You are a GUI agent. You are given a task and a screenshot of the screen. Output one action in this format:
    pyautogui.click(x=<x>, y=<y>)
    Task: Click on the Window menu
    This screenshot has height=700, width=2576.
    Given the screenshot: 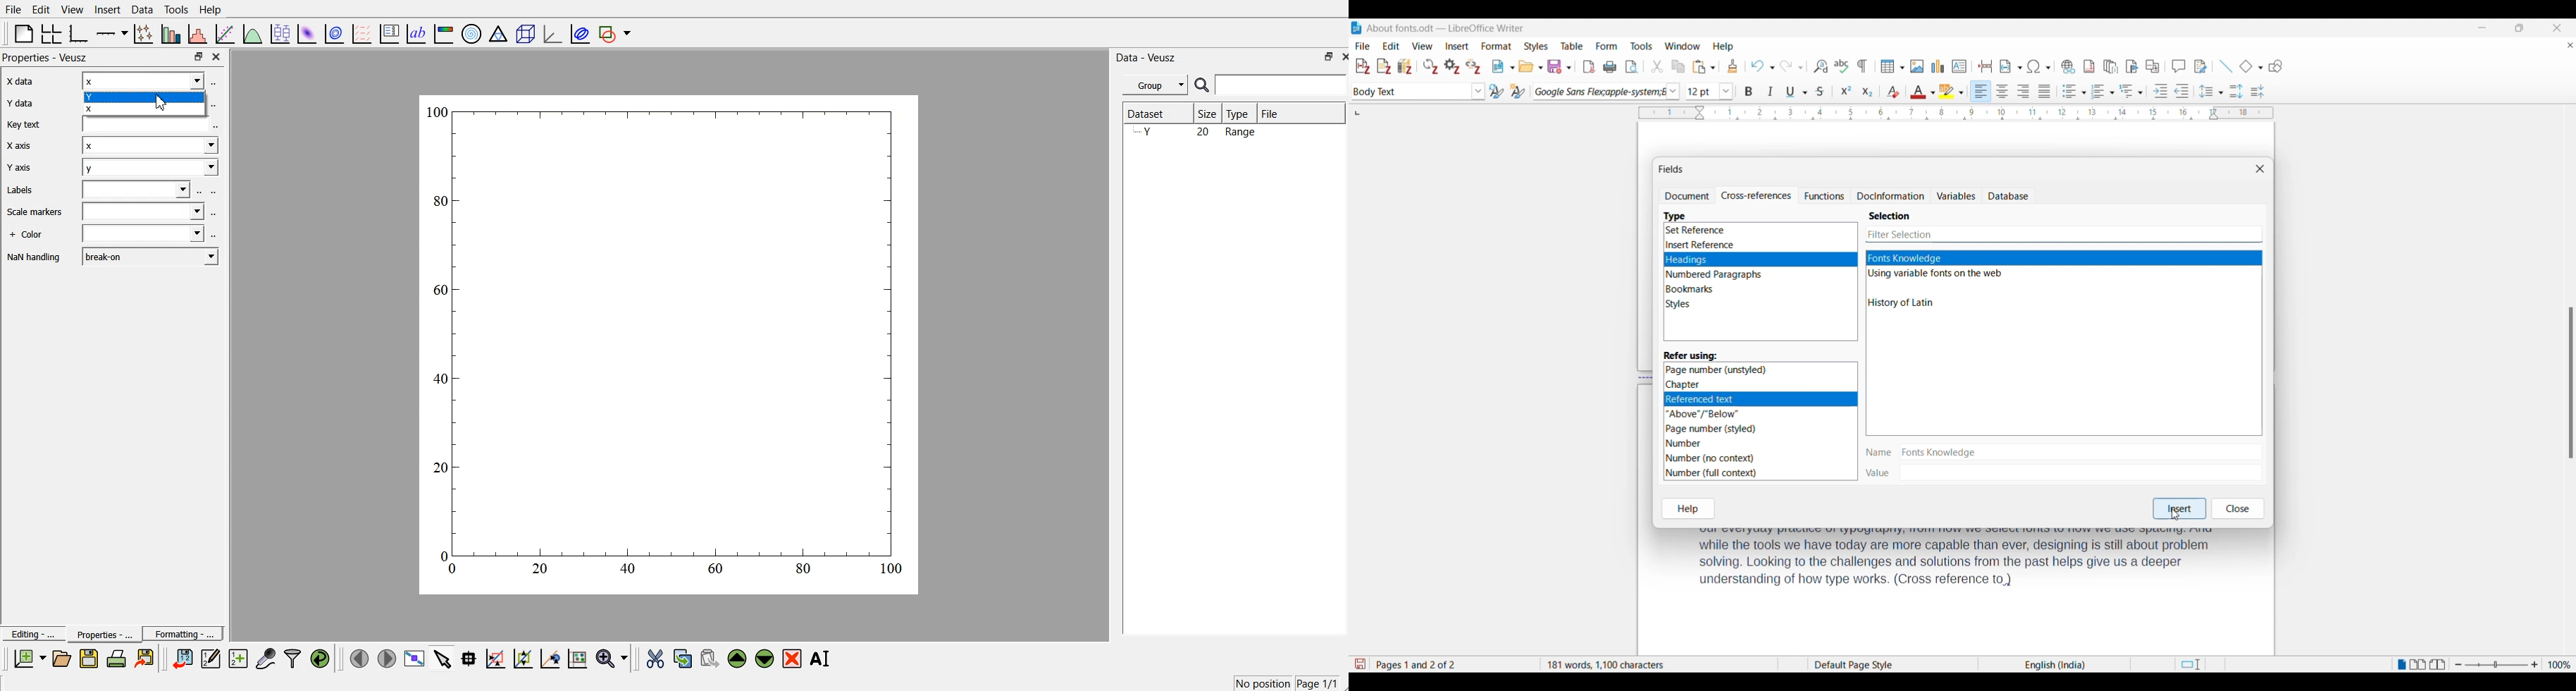 What is the action you would take?
    pyautogui.click(x=1683, y=46)
    